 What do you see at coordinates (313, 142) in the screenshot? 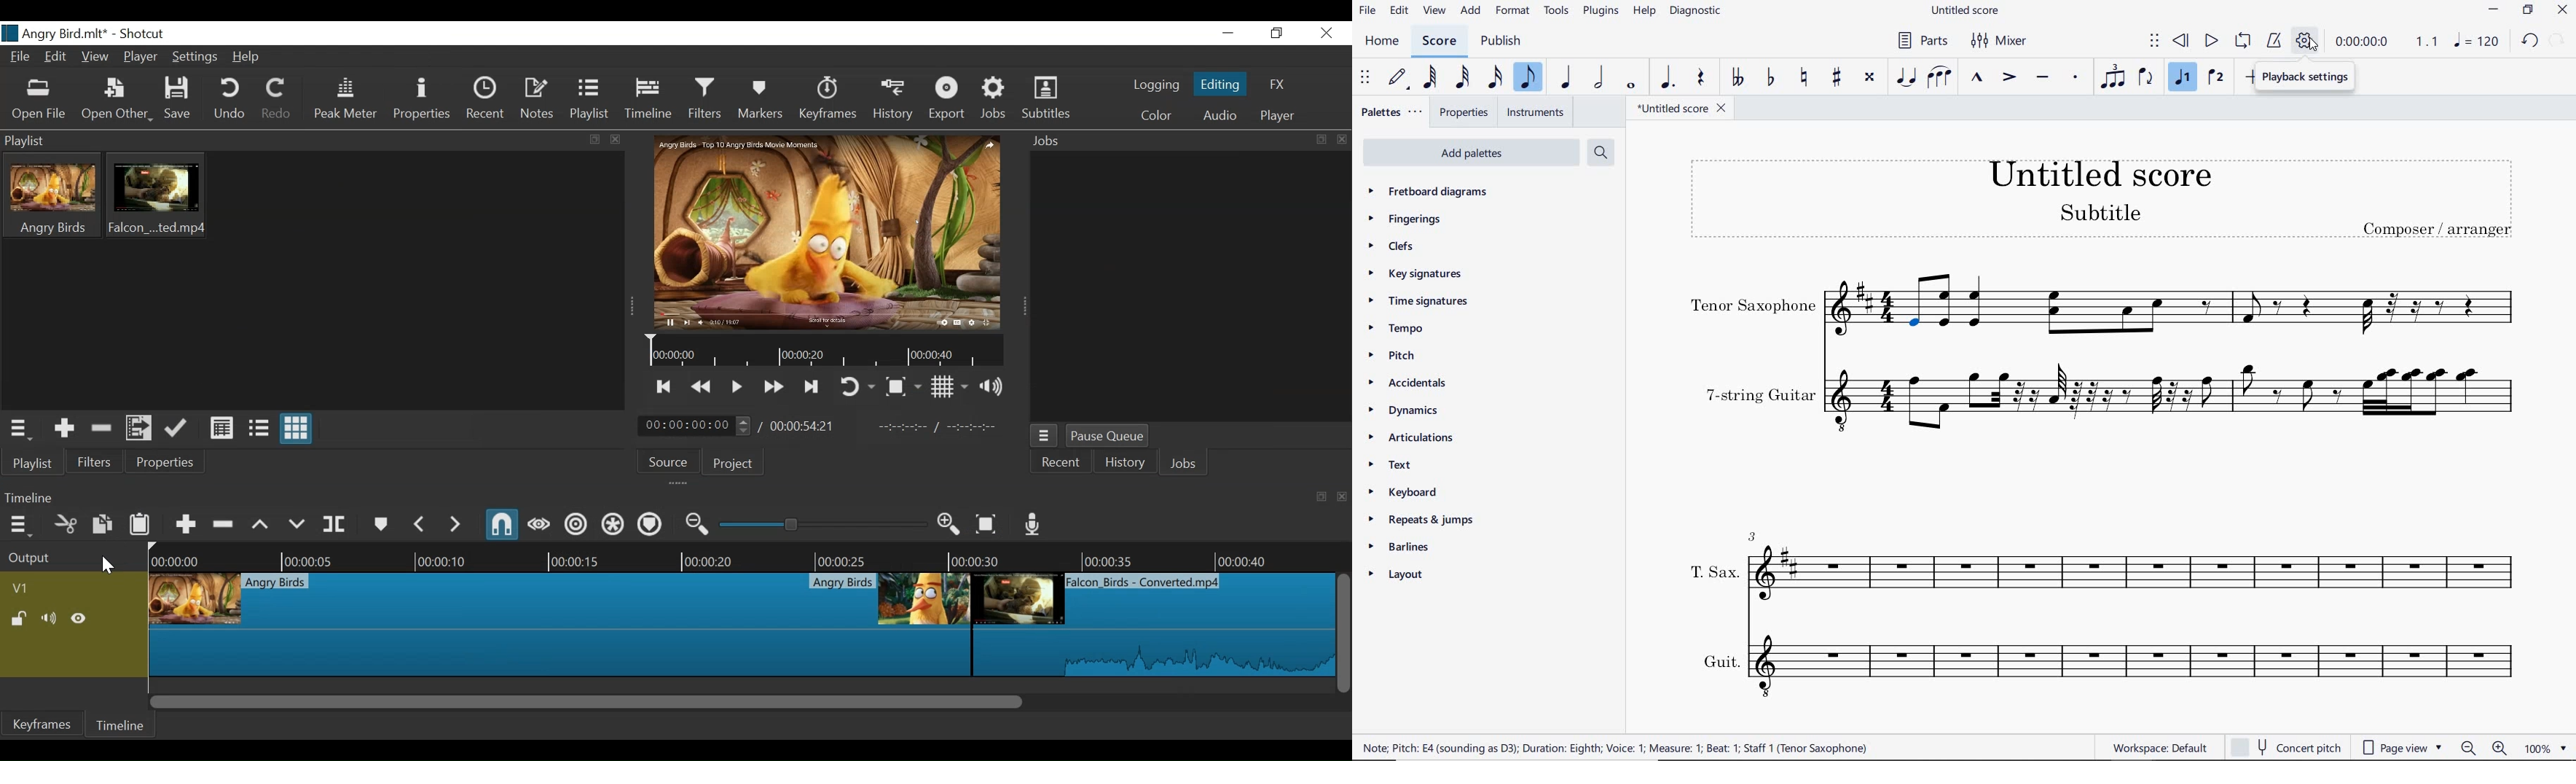
I see `Playlist Panel` at bounding box center [313, 142].